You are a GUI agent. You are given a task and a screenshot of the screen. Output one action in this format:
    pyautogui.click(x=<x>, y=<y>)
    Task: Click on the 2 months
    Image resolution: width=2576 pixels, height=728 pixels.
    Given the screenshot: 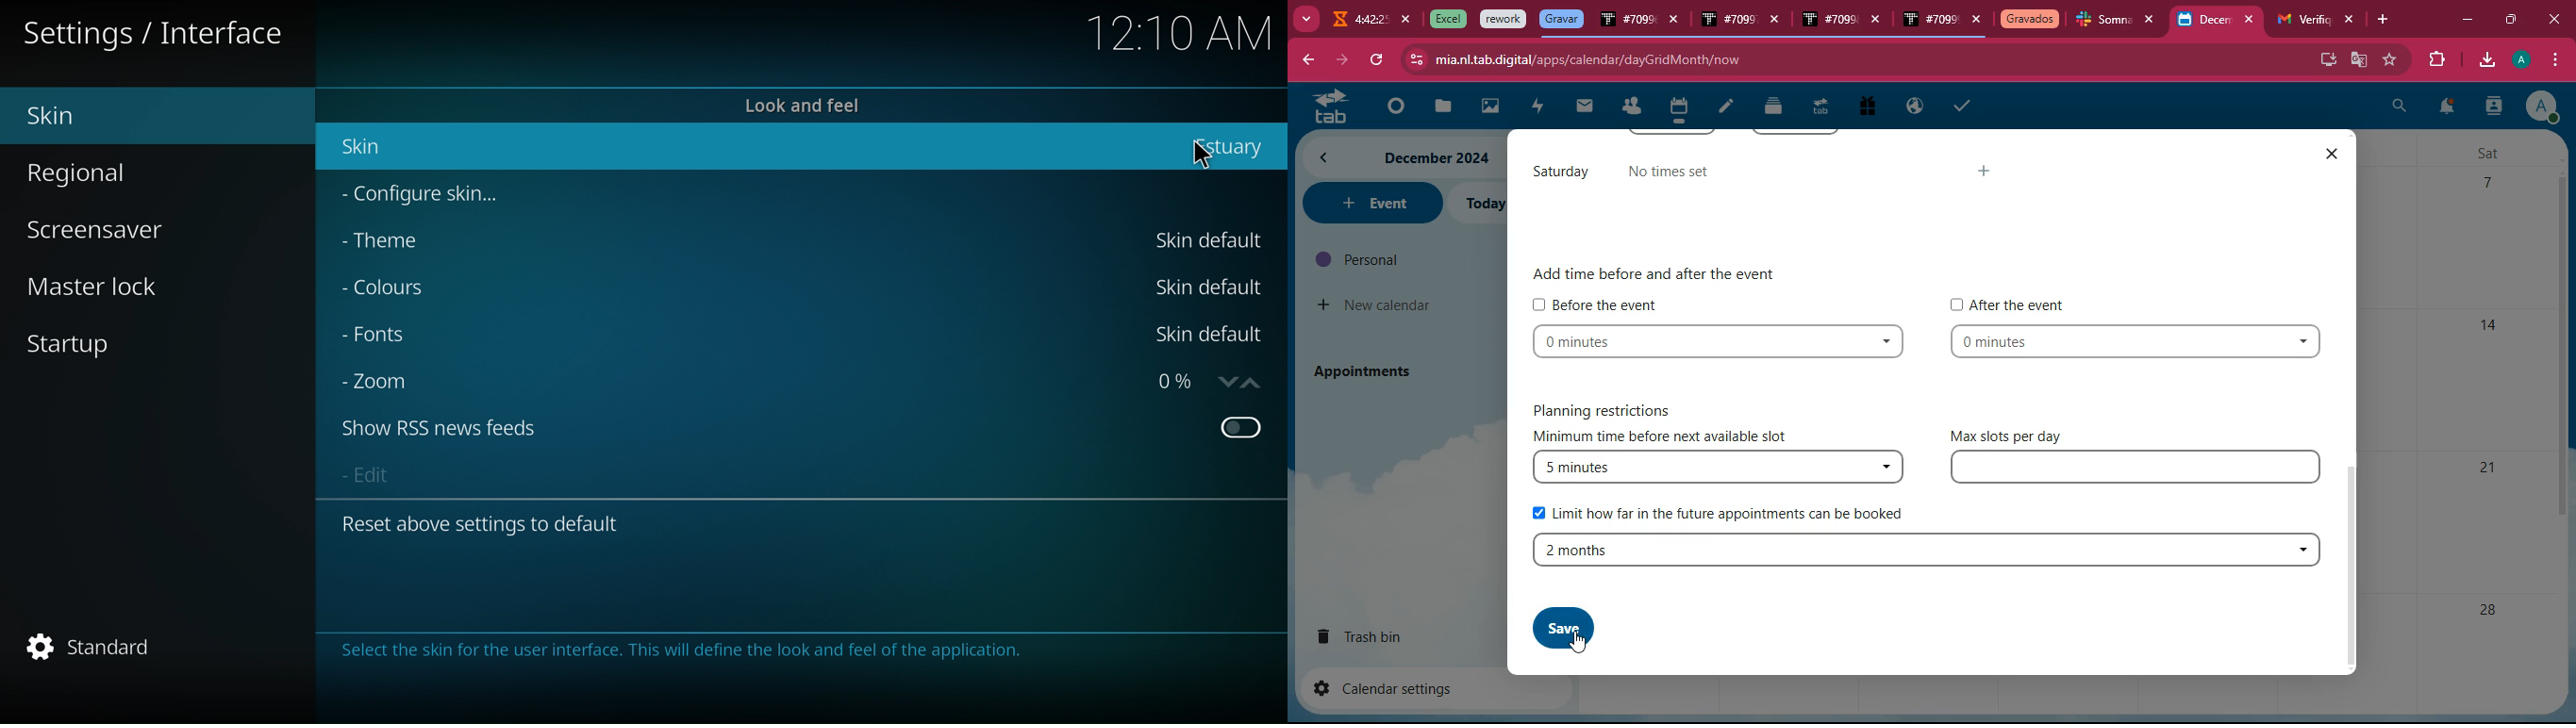 What is the action you would take?
    pyautogui.click(x=1925, y=550)
    